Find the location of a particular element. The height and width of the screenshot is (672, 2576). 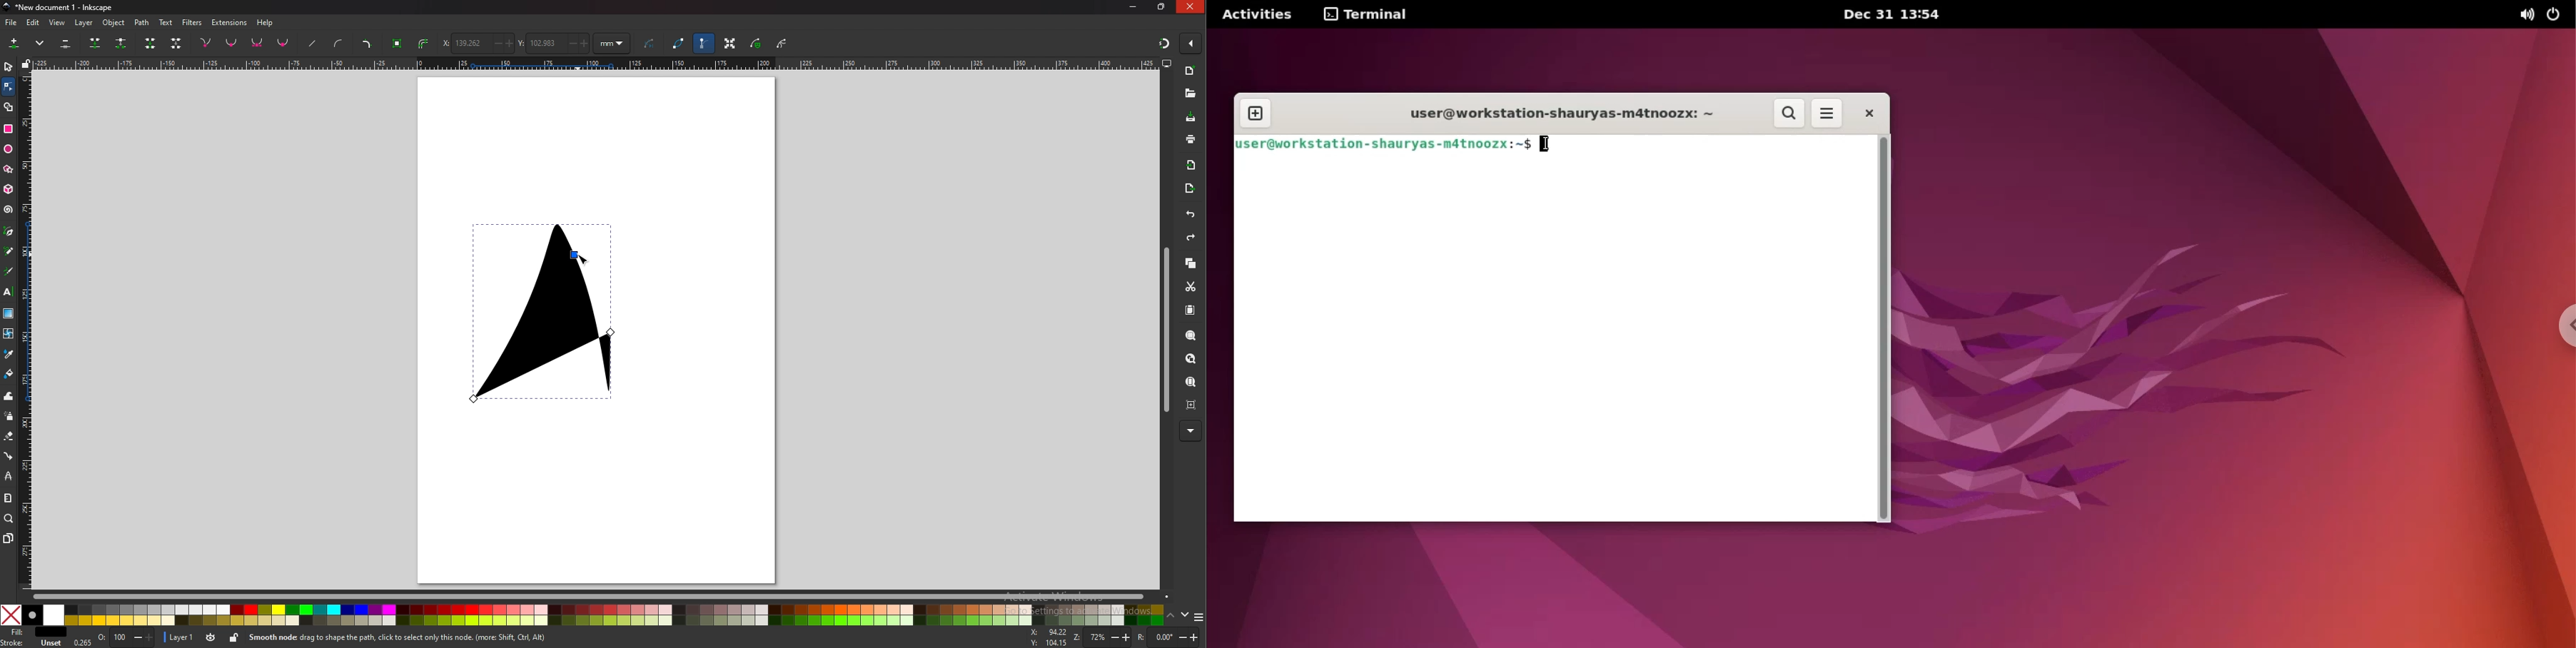

cursor coordinates is located at coordinates (1049, 637).